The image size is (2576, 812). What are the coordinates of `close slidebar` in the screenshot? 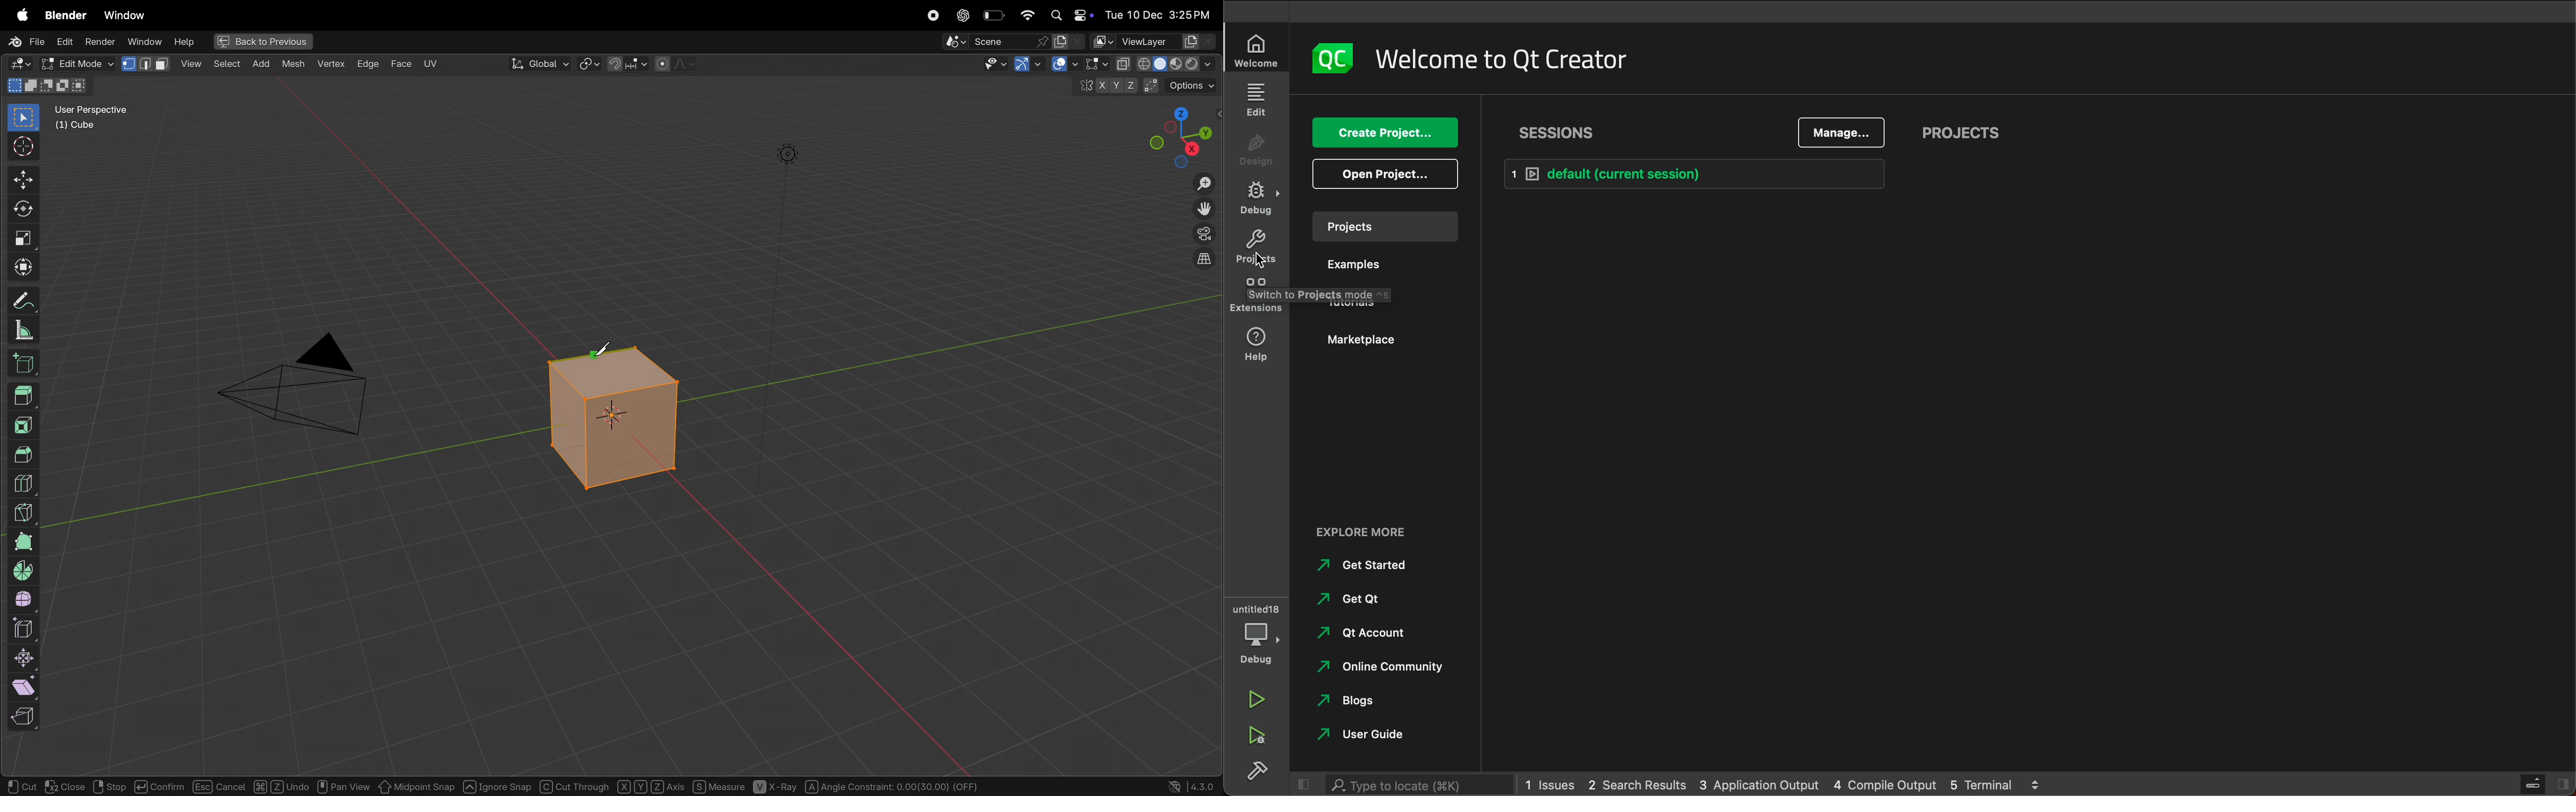 It's located at (2533, 784).